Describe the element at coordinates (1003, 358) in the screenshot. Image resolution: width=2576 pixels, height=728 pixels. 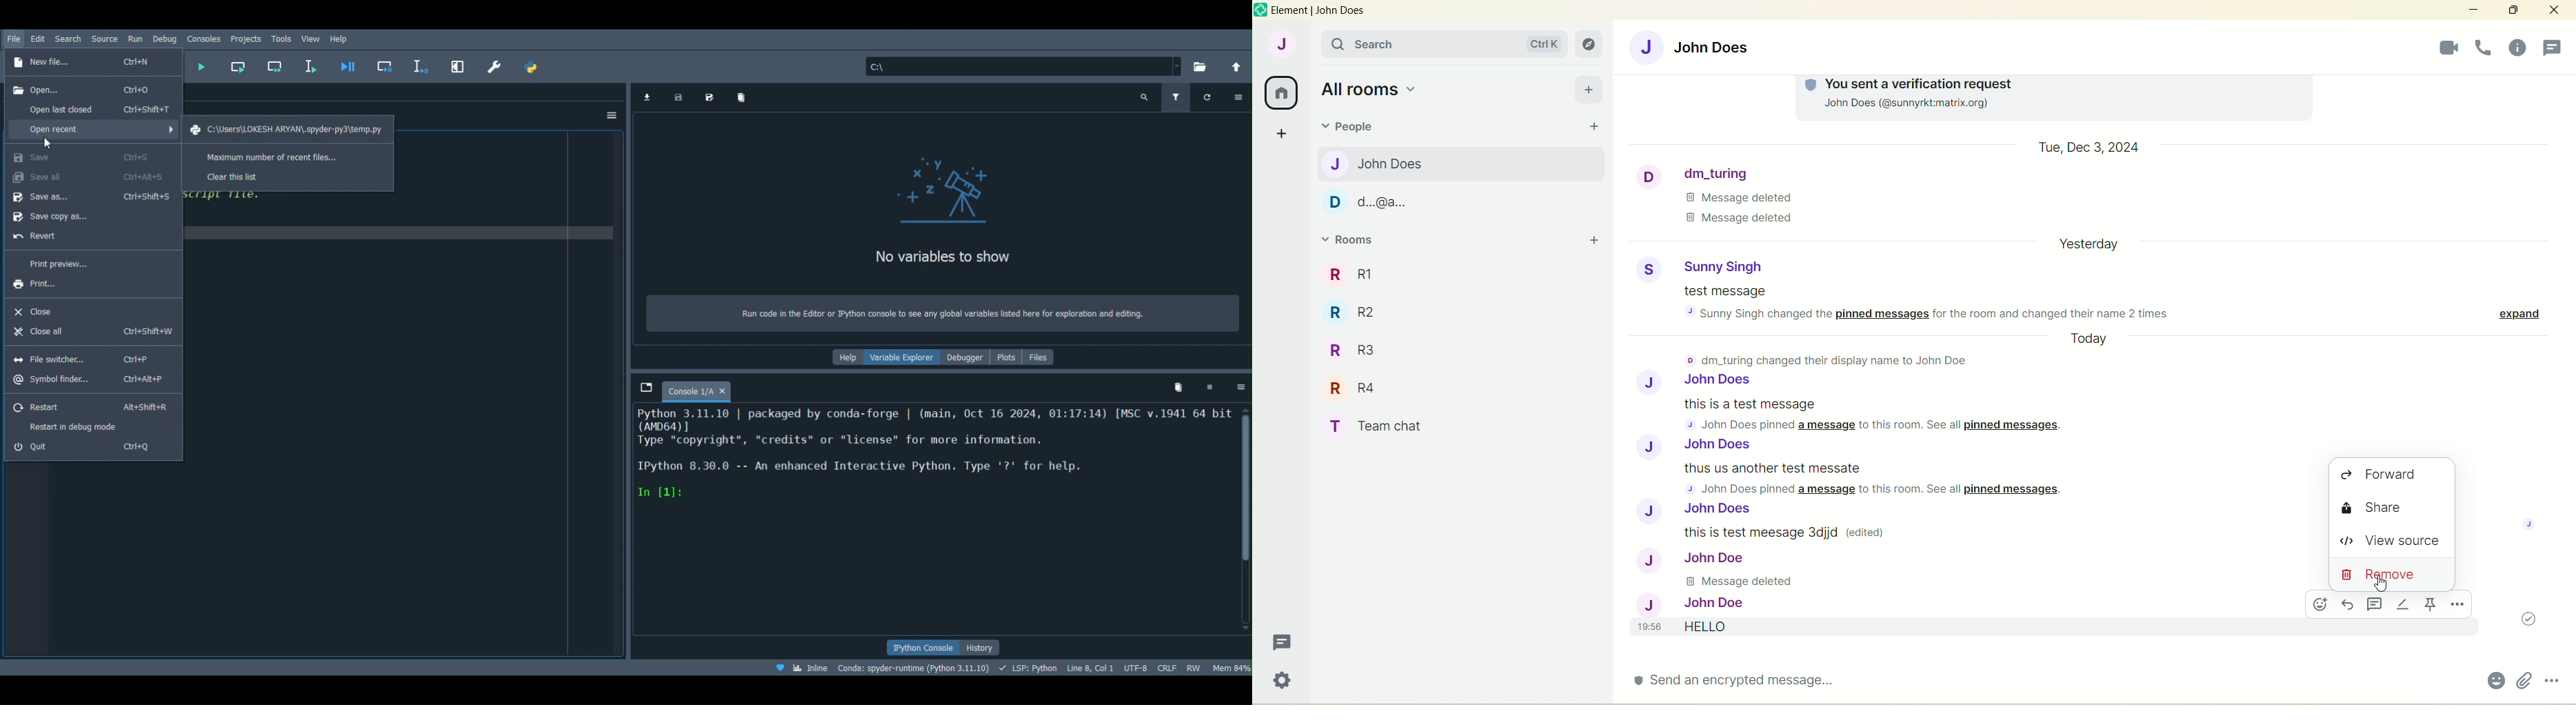
I see `Plots` at that location.